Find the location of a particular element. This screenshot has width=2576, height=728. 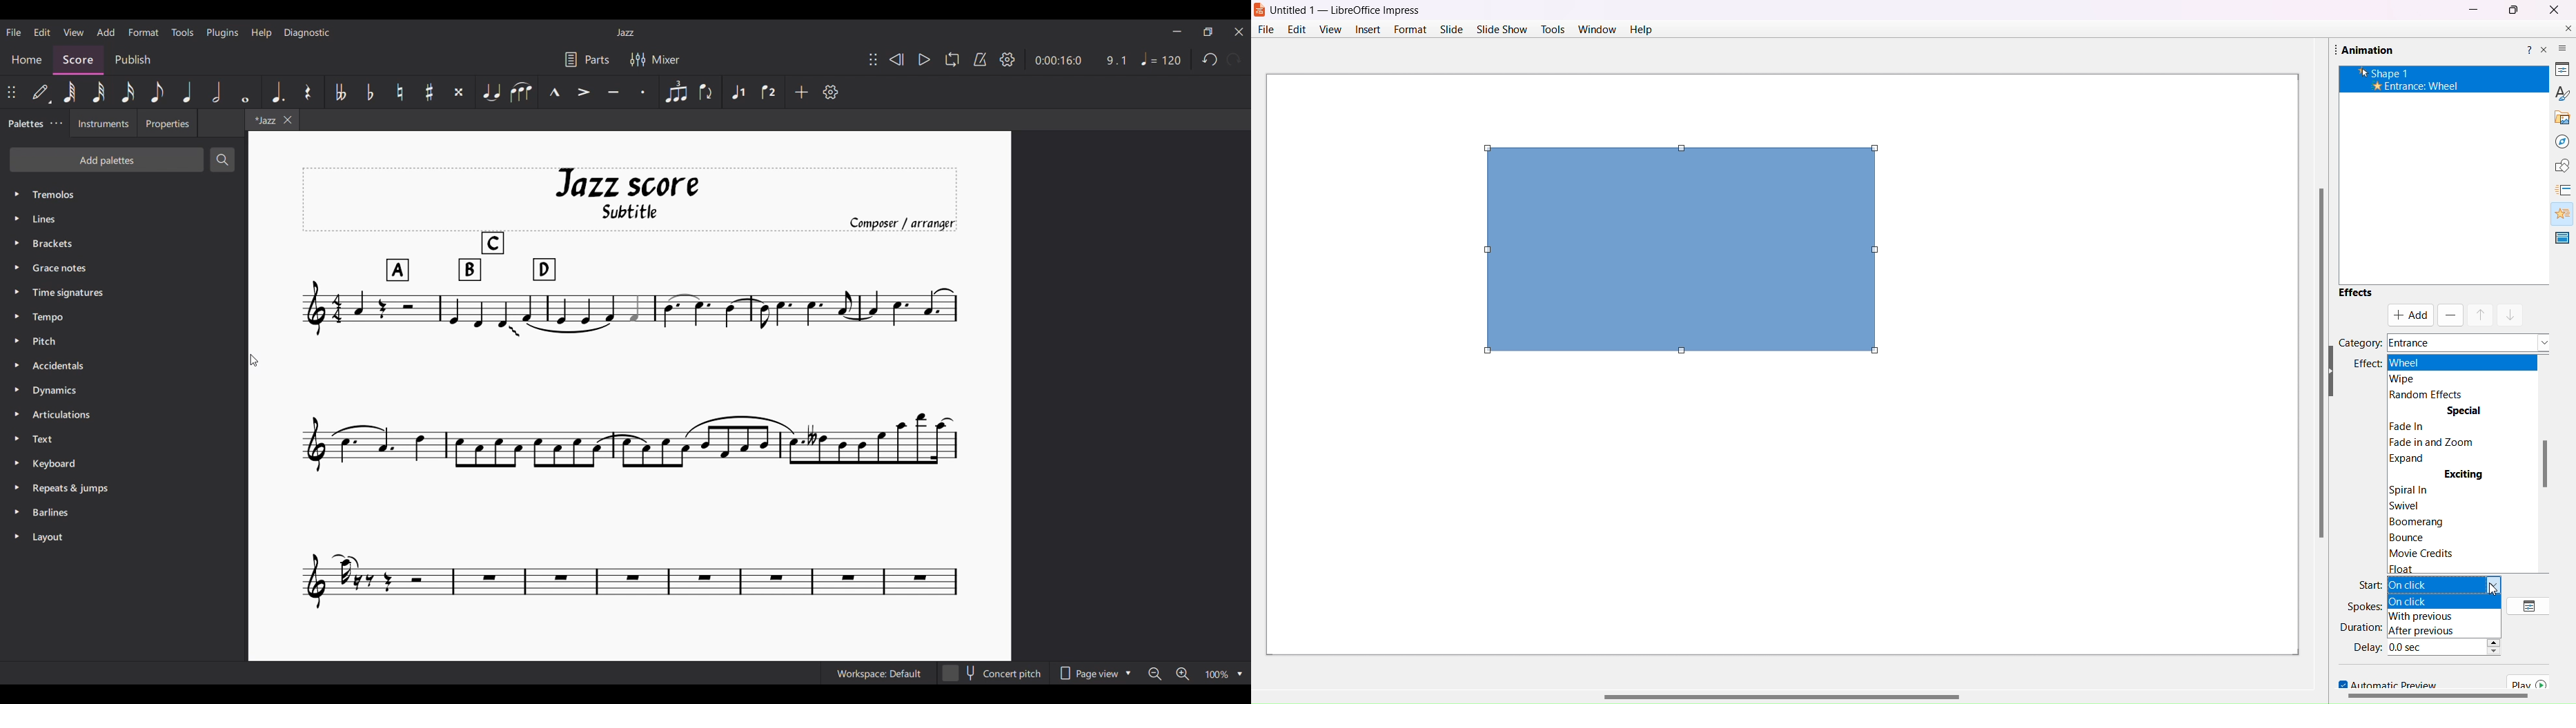

Change position is located at coordinates (11, 92).